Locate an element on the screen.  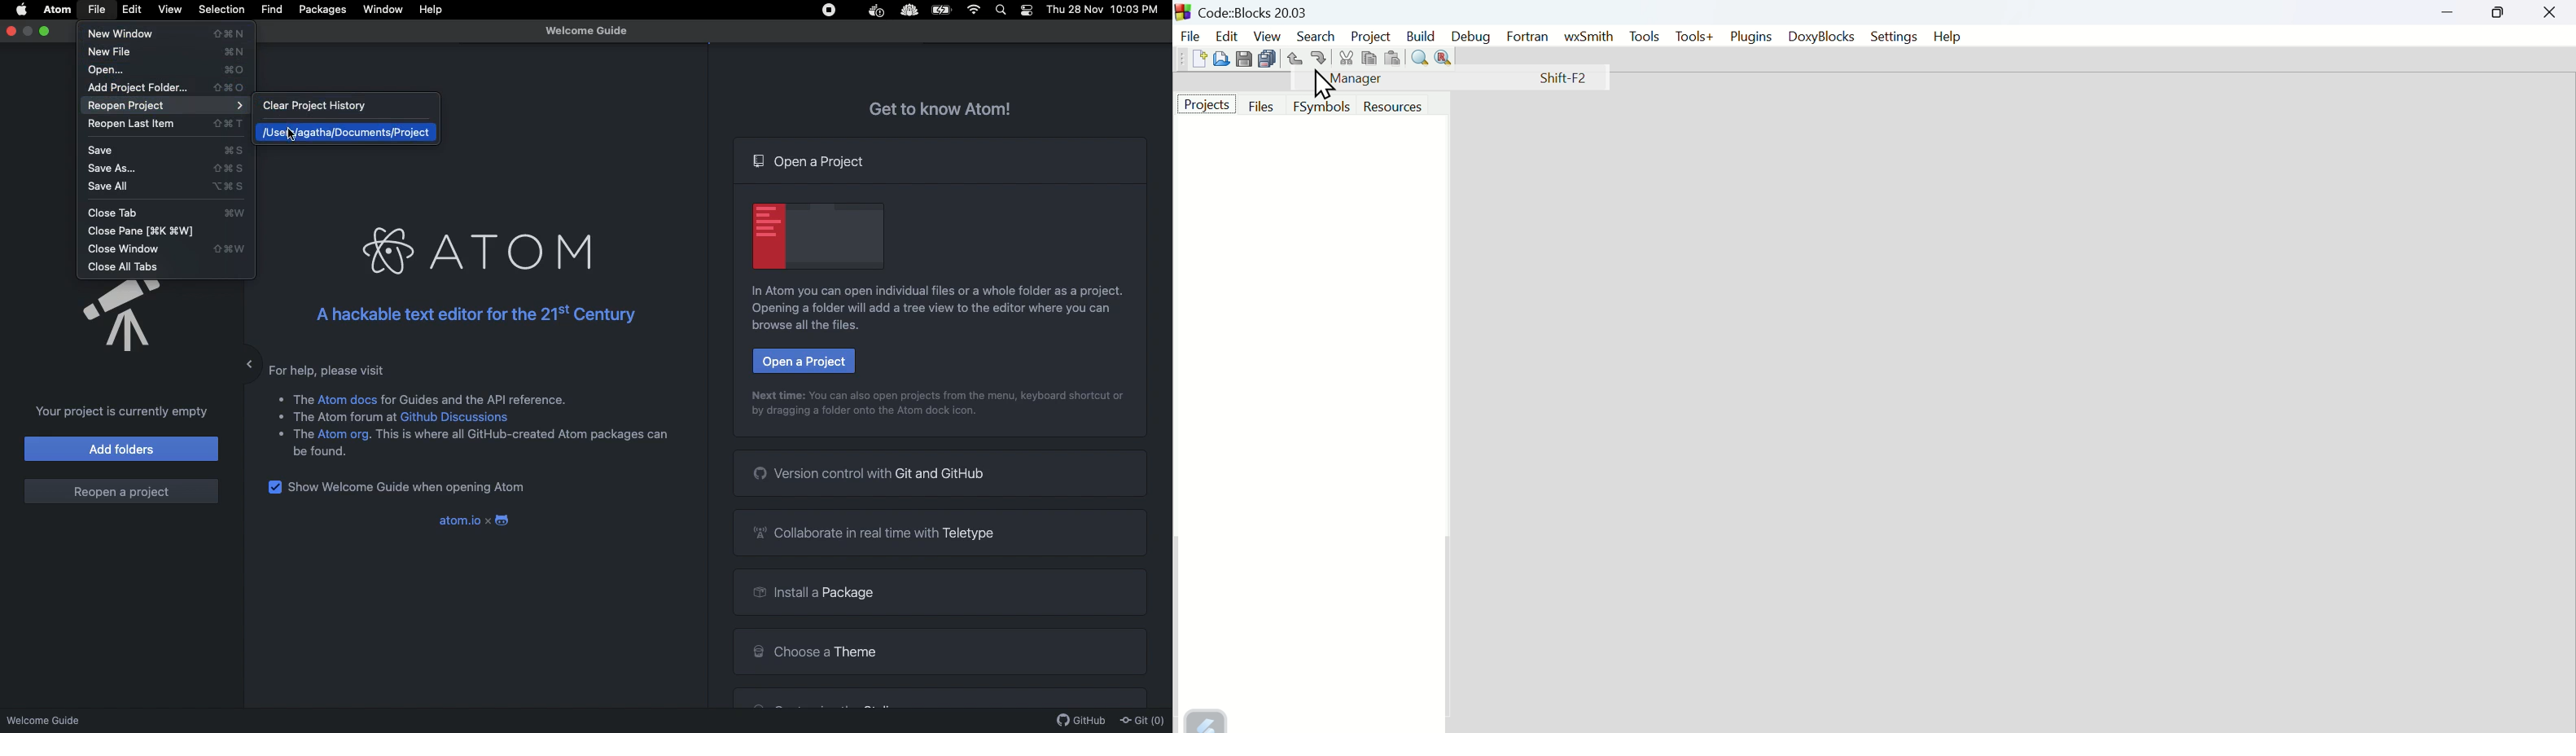
help is located at coordinates (1948, 36).